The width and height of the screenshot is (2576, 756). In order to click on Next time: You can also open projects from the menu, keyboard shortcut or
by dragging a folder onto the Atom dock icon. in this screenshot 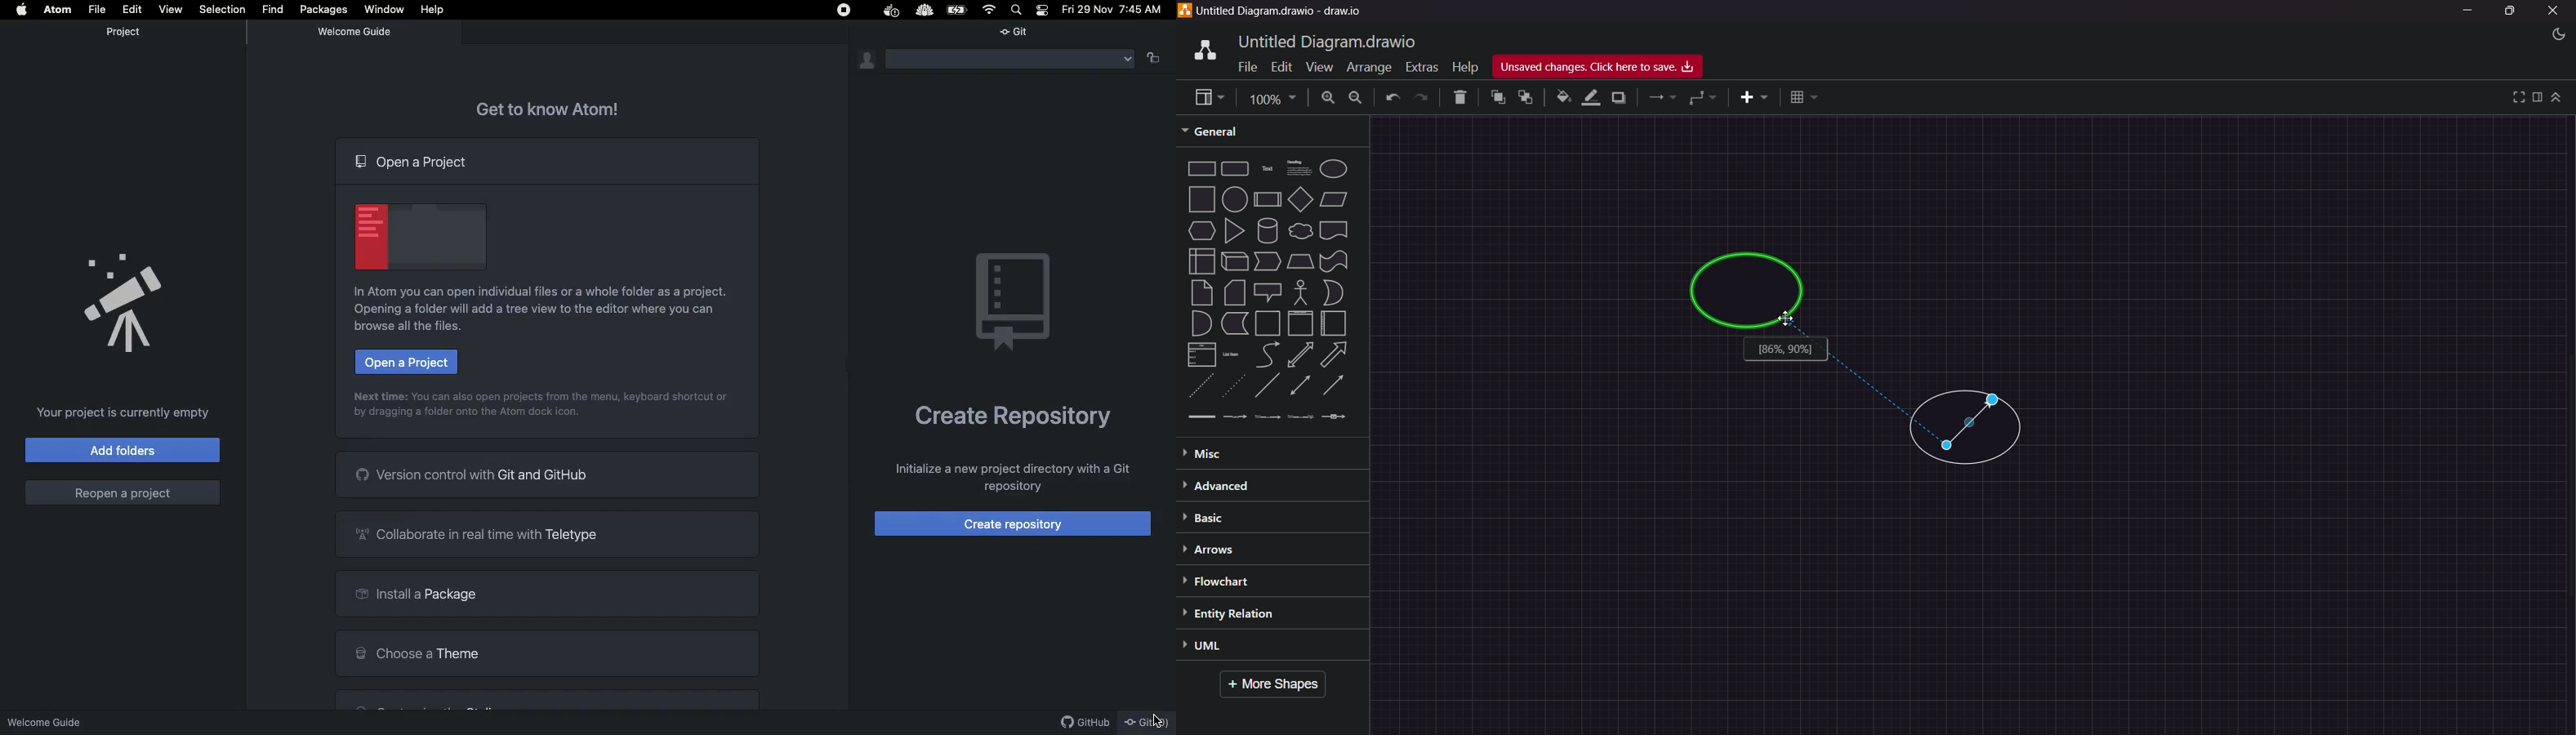, I will do `click(537, 406)`.